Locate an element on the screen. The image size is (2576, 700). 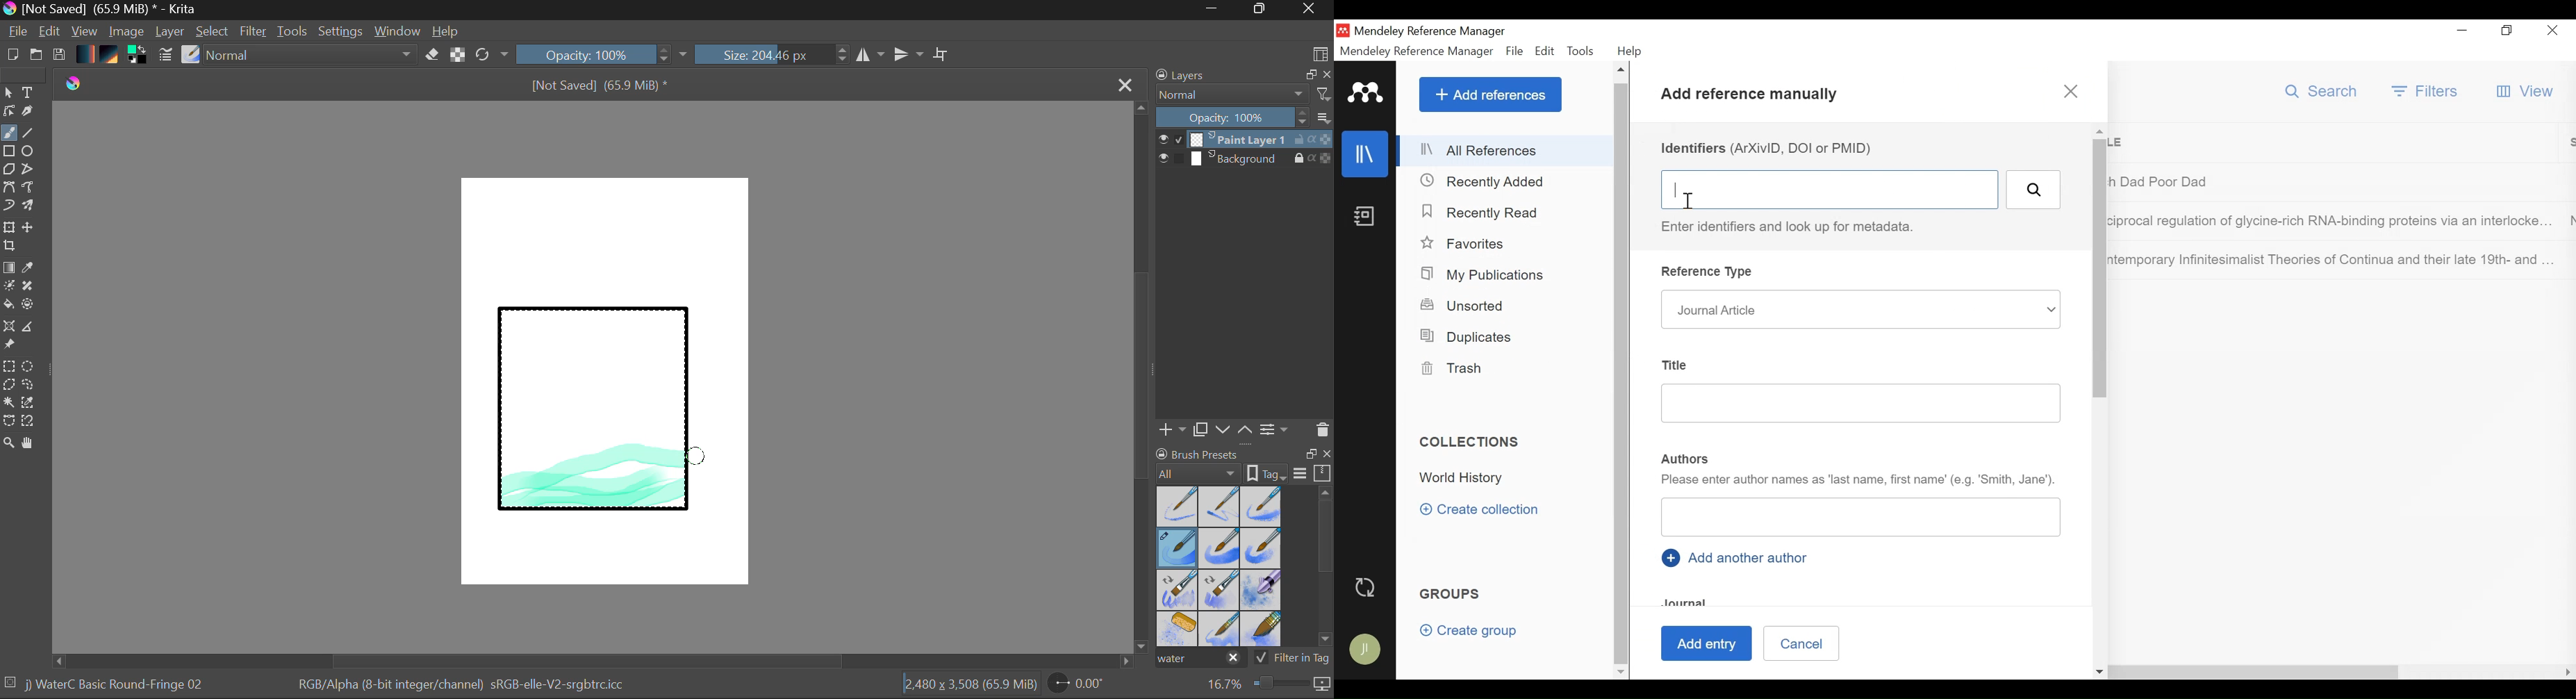
File is located at coordinates (1515, 51).